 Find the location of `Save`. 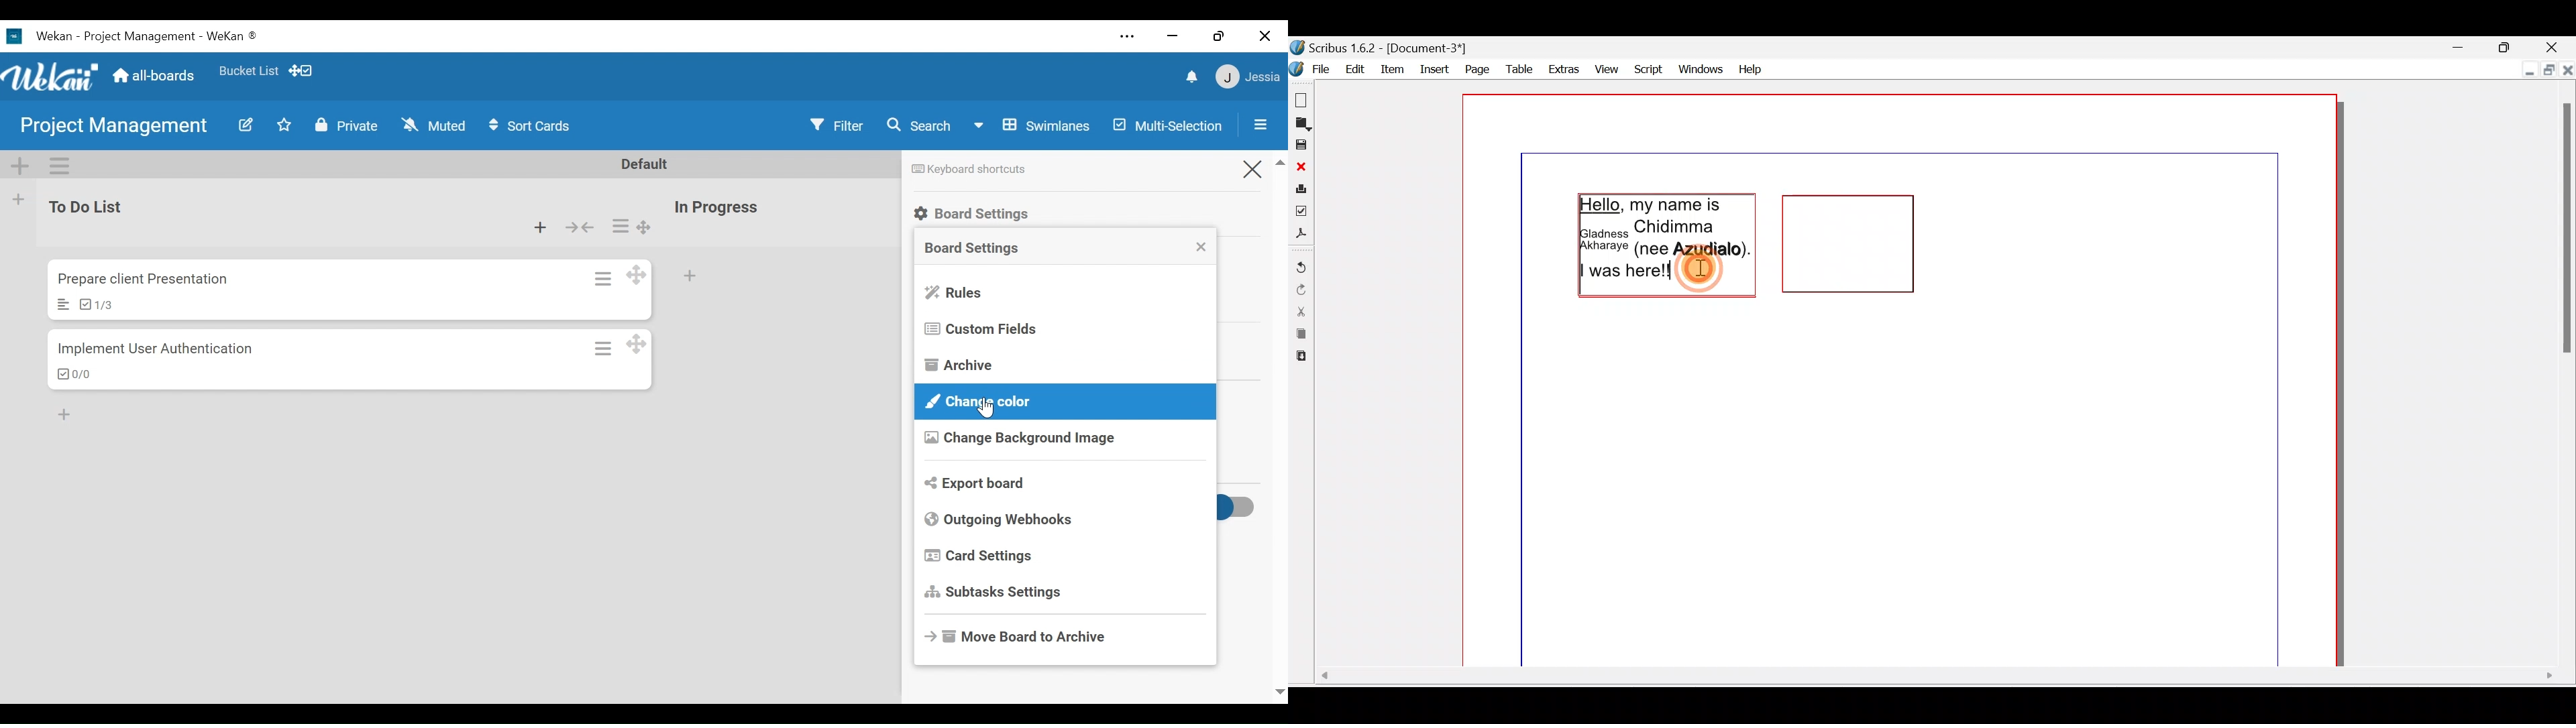

Save is located at coordinates (1301, 144).